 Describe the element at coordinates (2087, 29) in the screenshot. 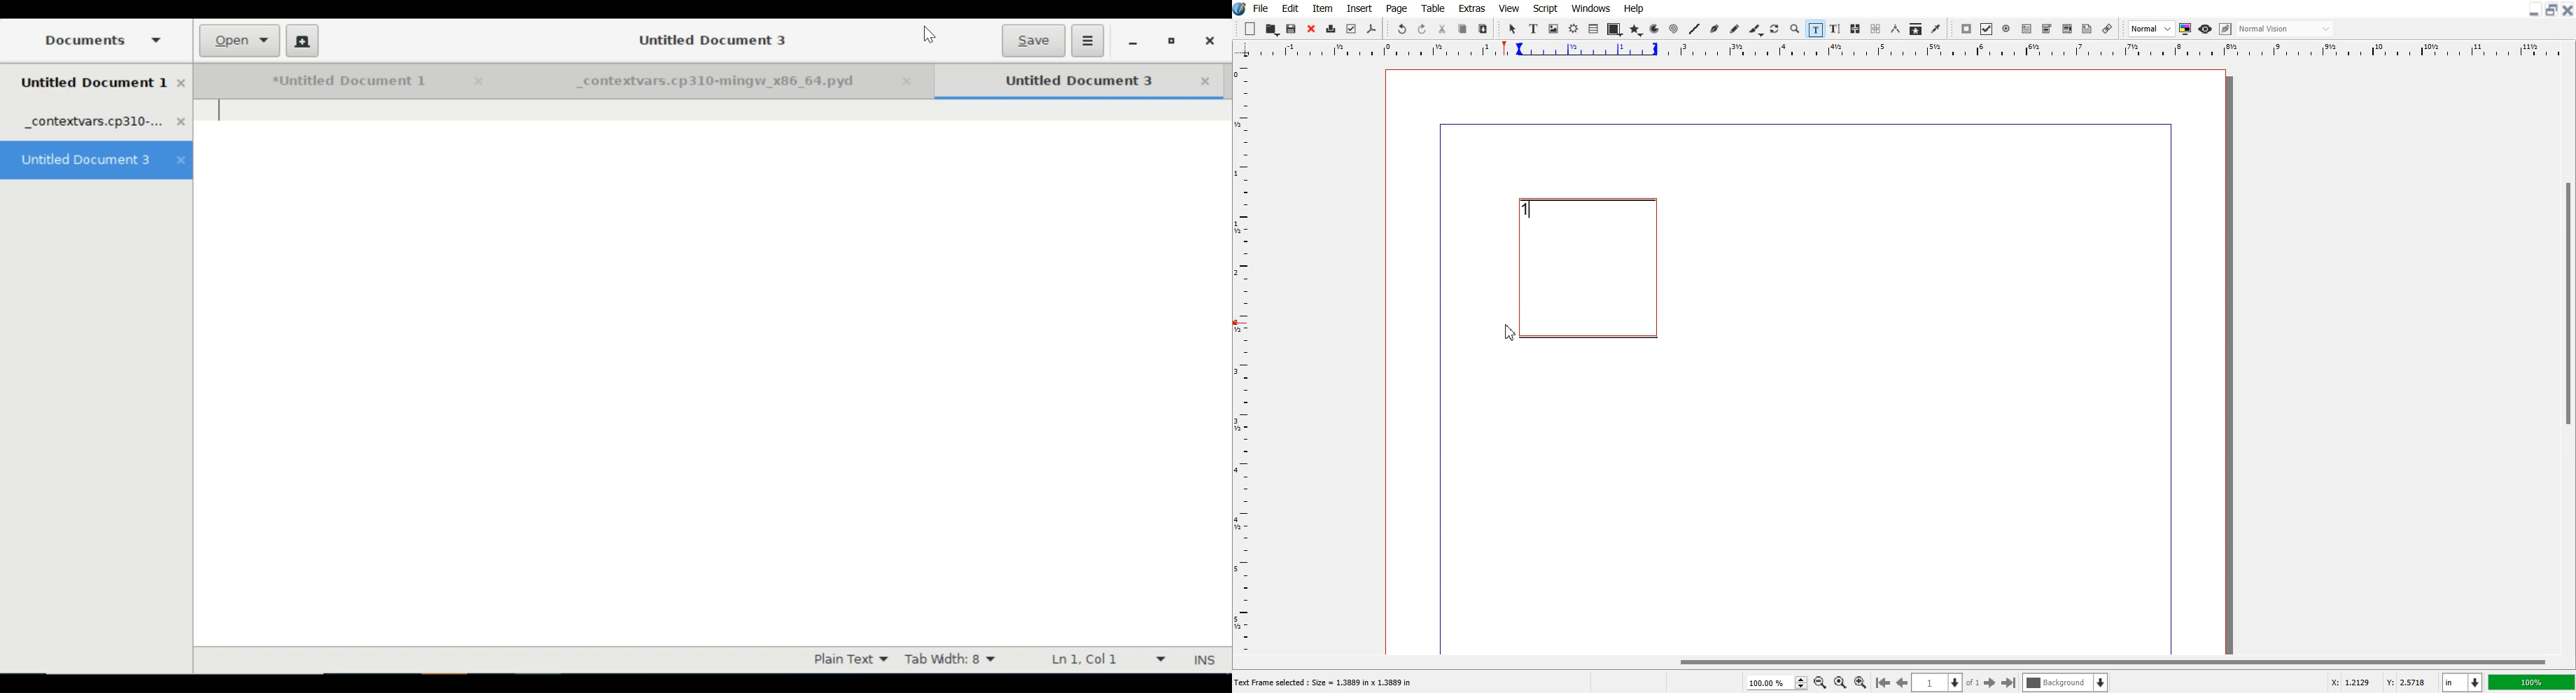

I see `Text Annotation` at that location.